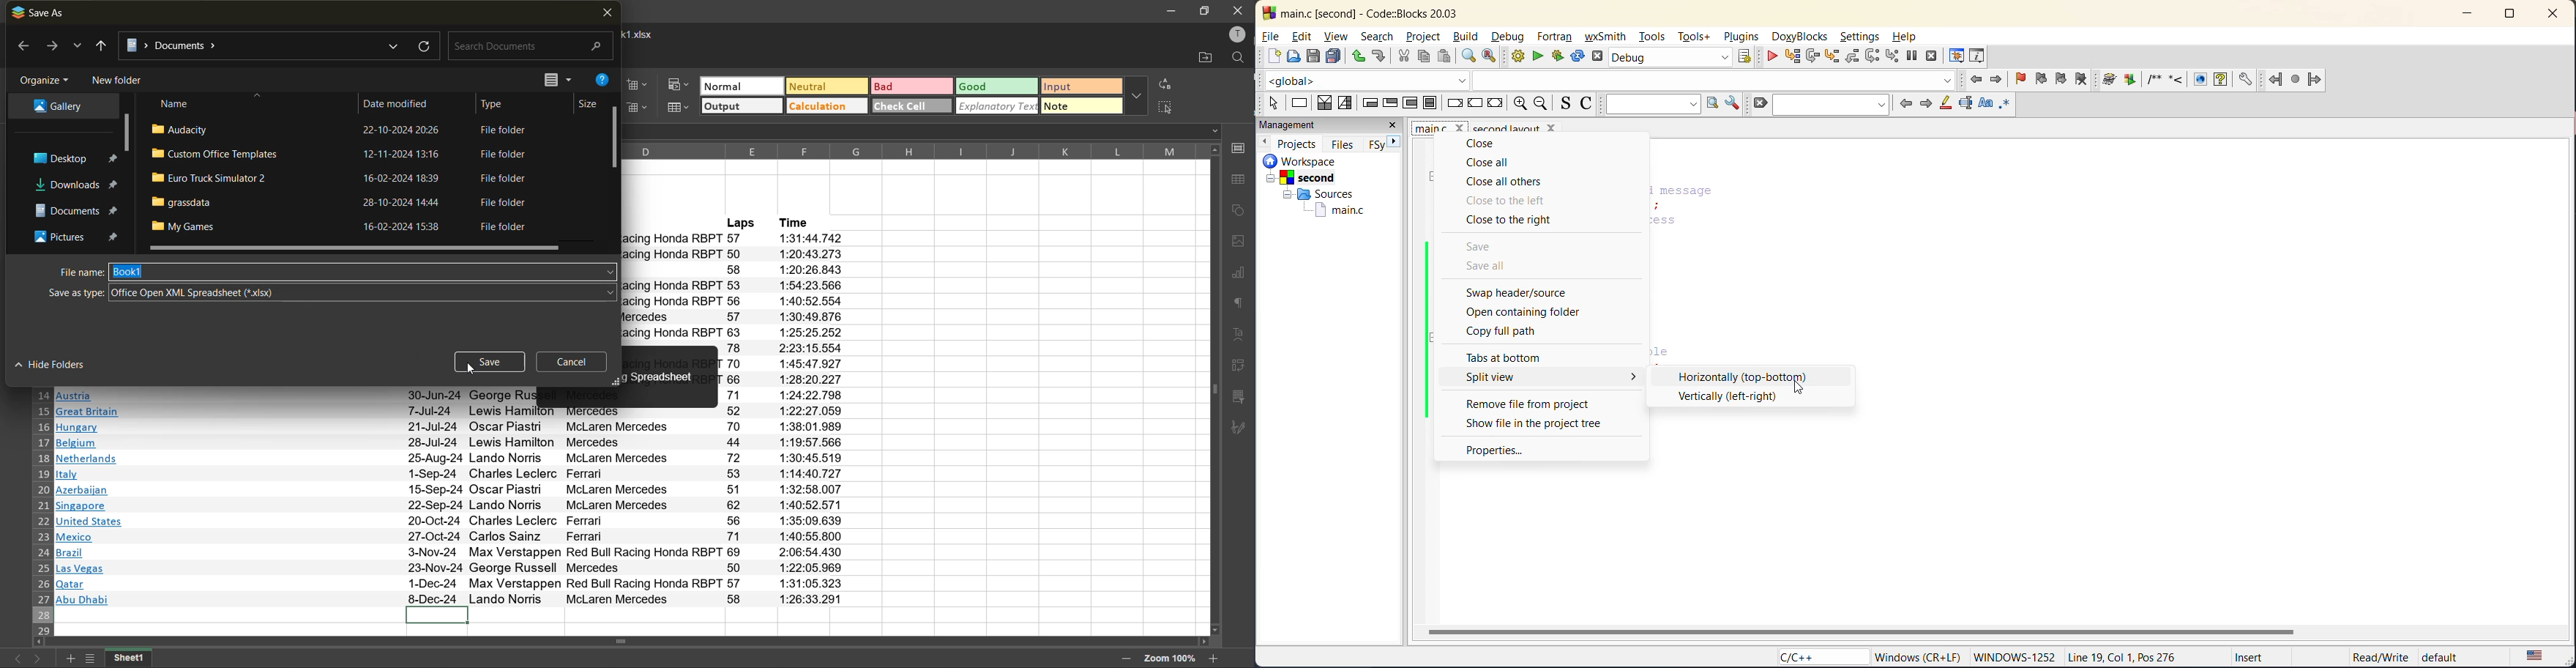  Describe the element at coordinates (216, 153) in the screenshot. I see `| Custom Office Templates.` at that location.